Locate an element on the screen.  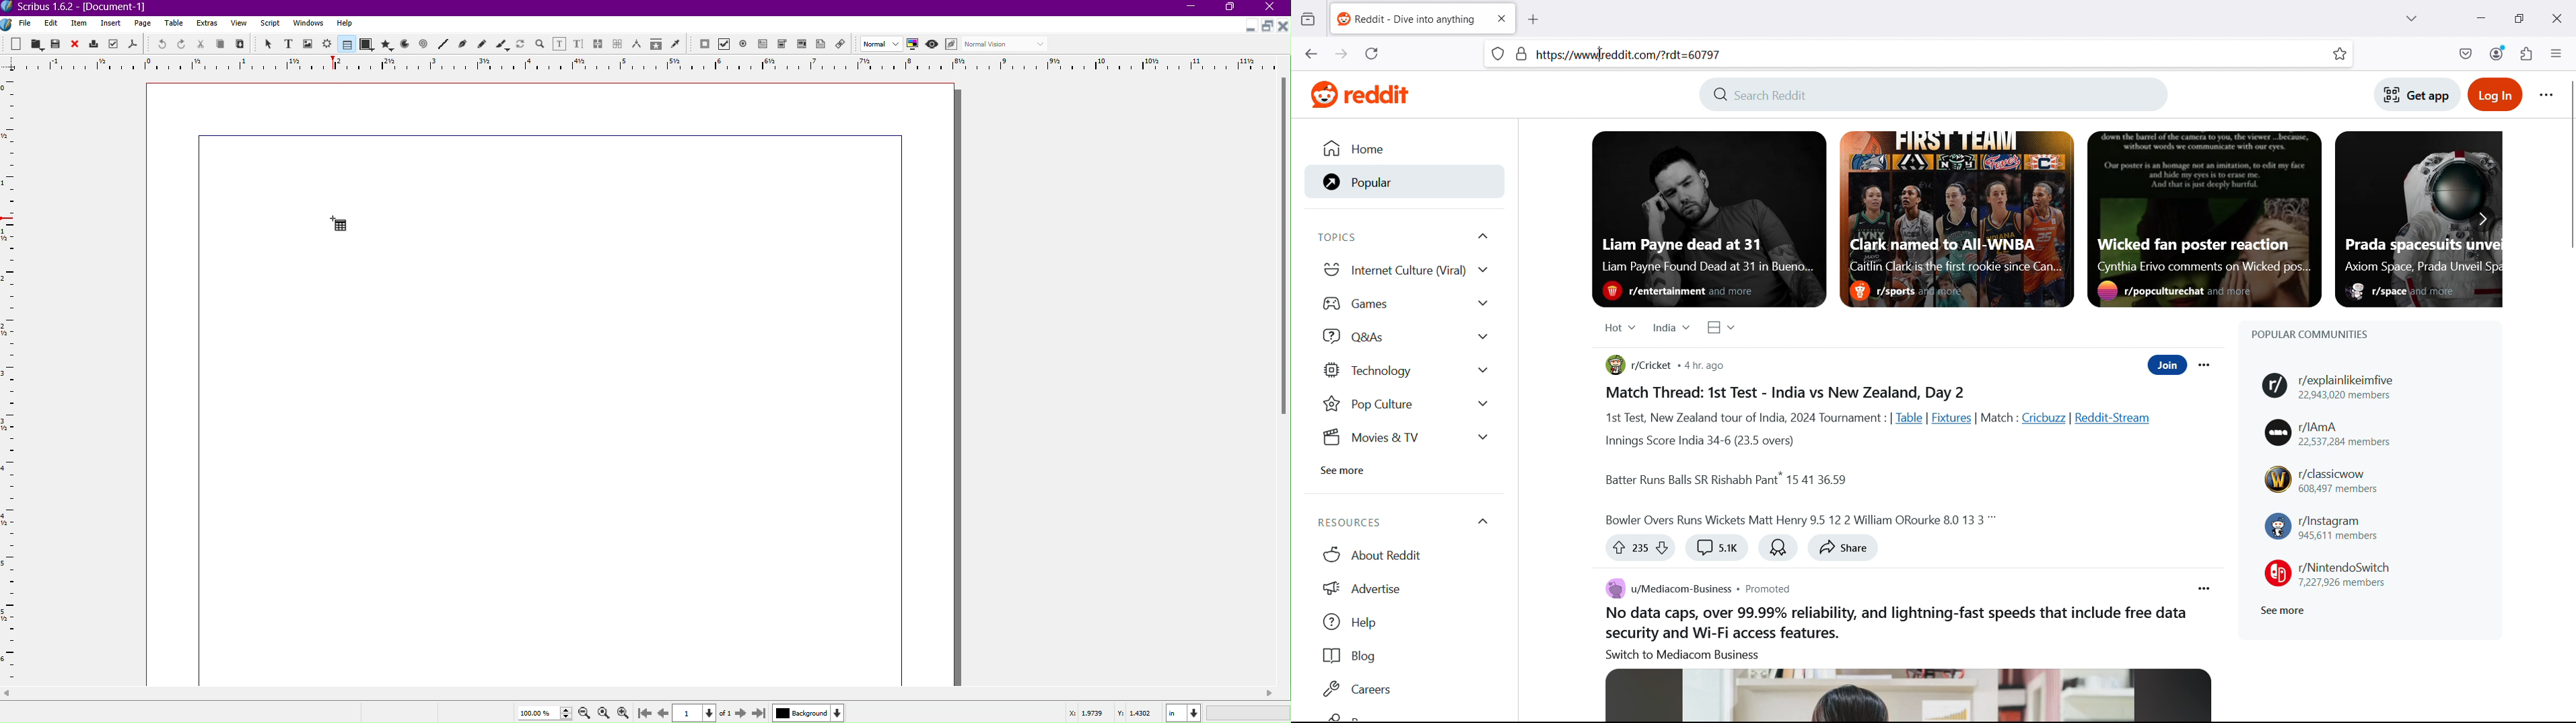
bookmark this tab is located at coordinates (2339, 54).